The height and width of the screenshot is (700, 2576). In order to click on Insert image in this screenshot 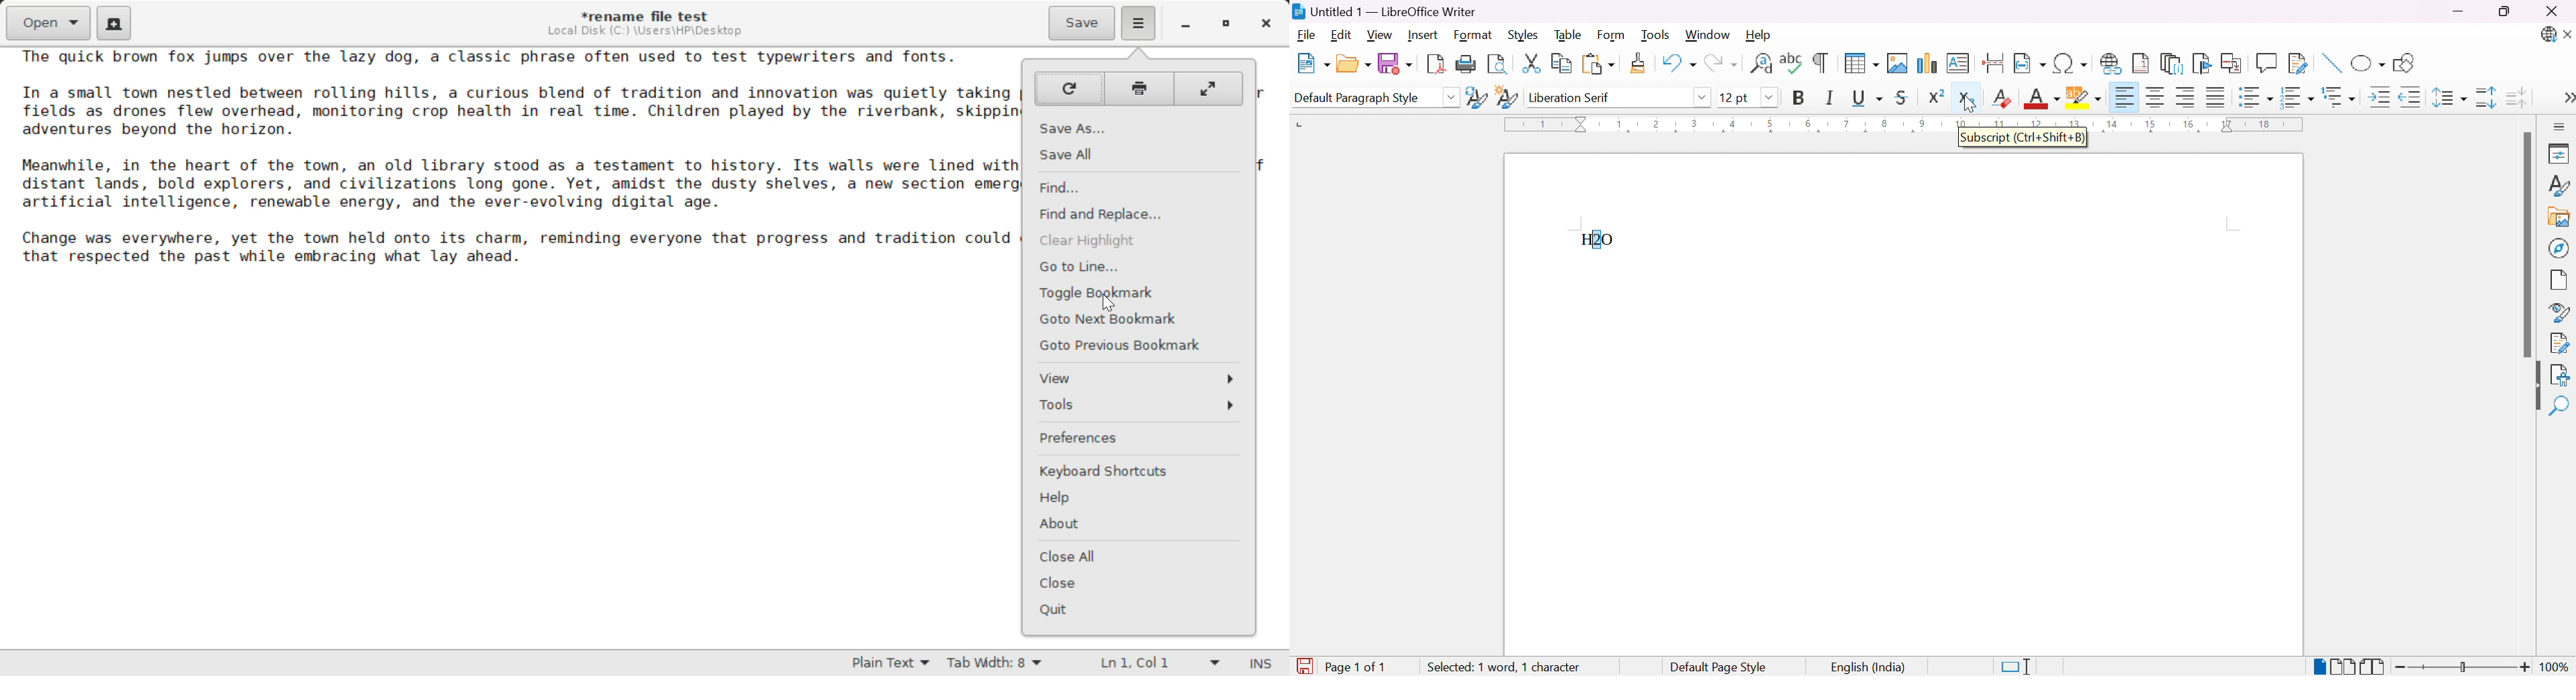, I will do `click(2560, 219)`.